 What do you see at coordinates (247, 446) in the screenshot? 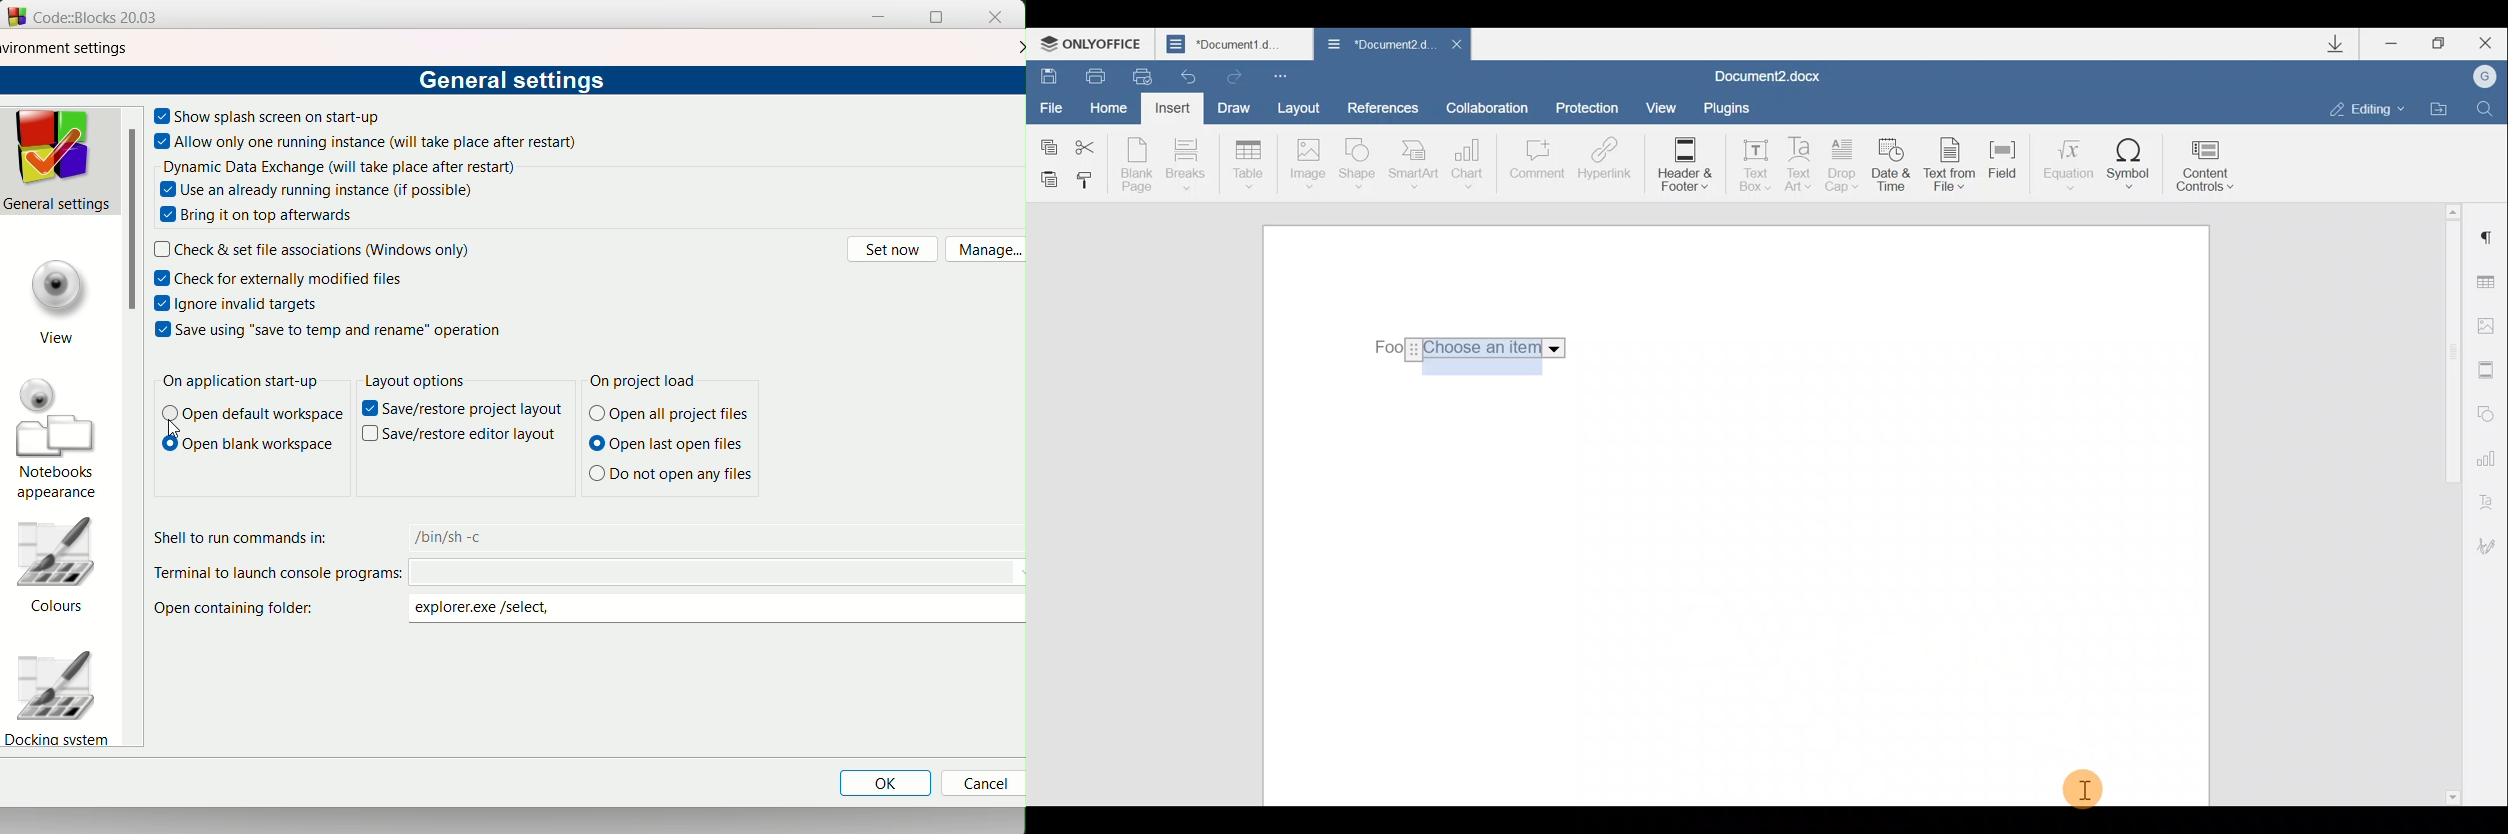
I see `text` at bounding box center [247, 446].